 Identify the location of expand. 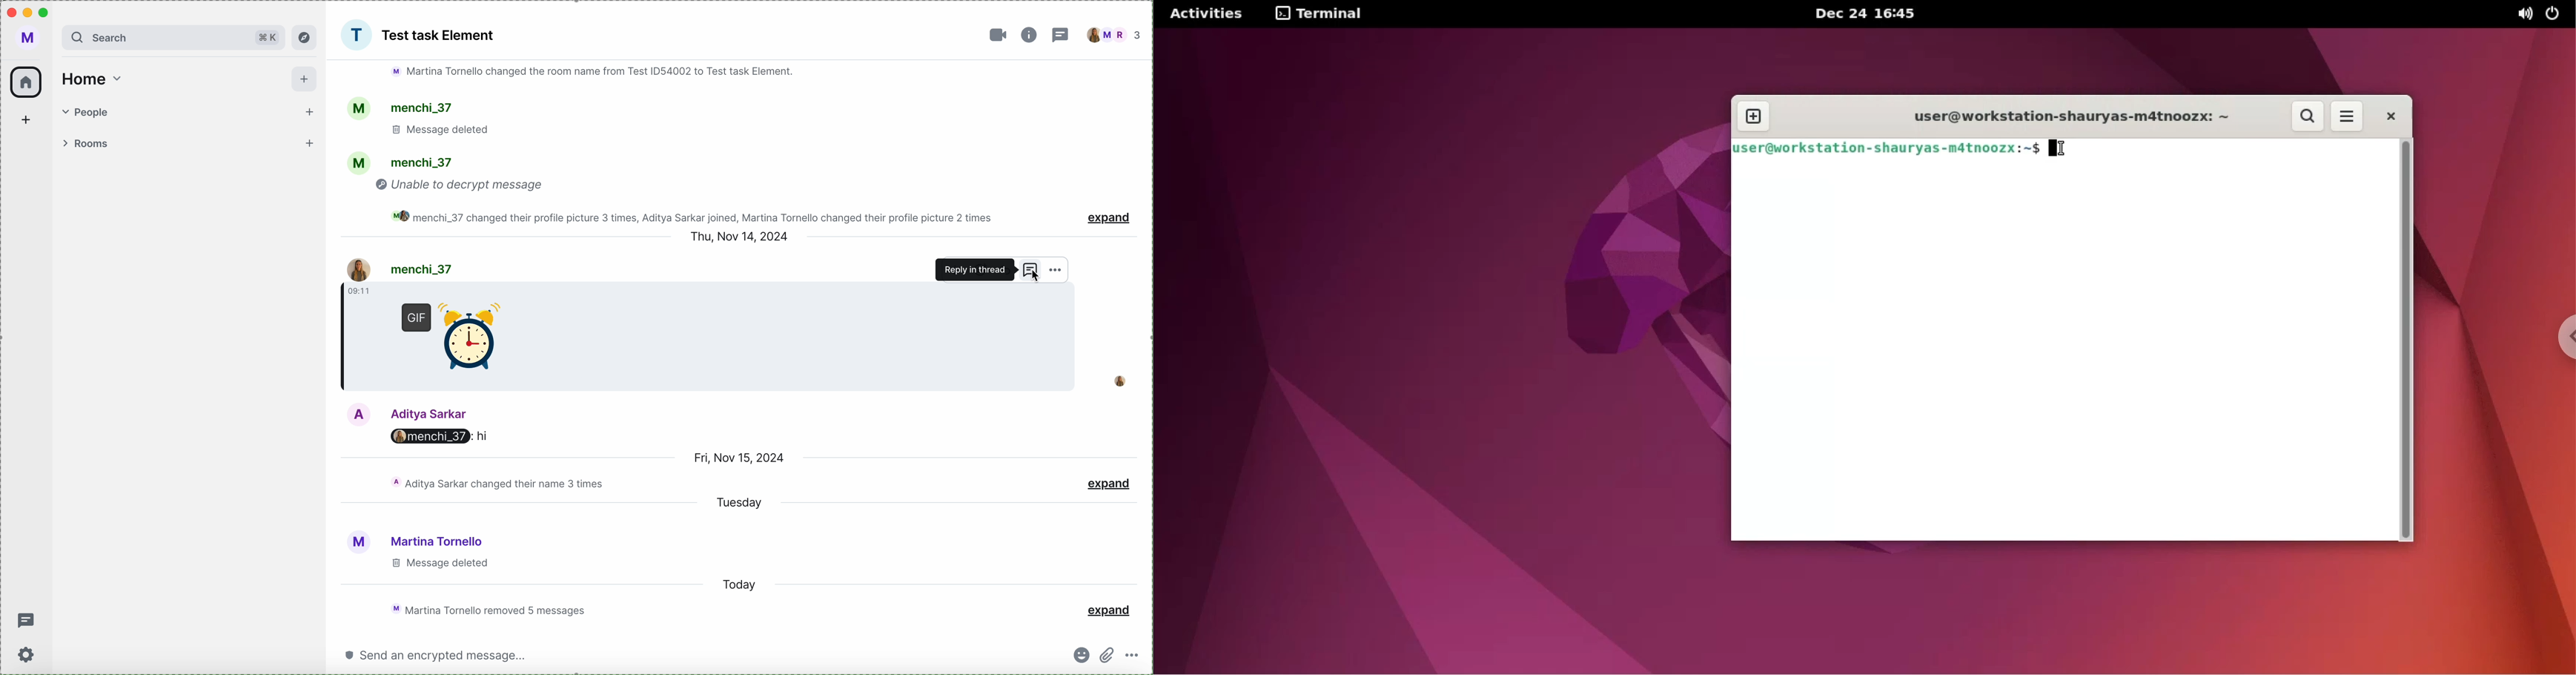
(1106, 485).